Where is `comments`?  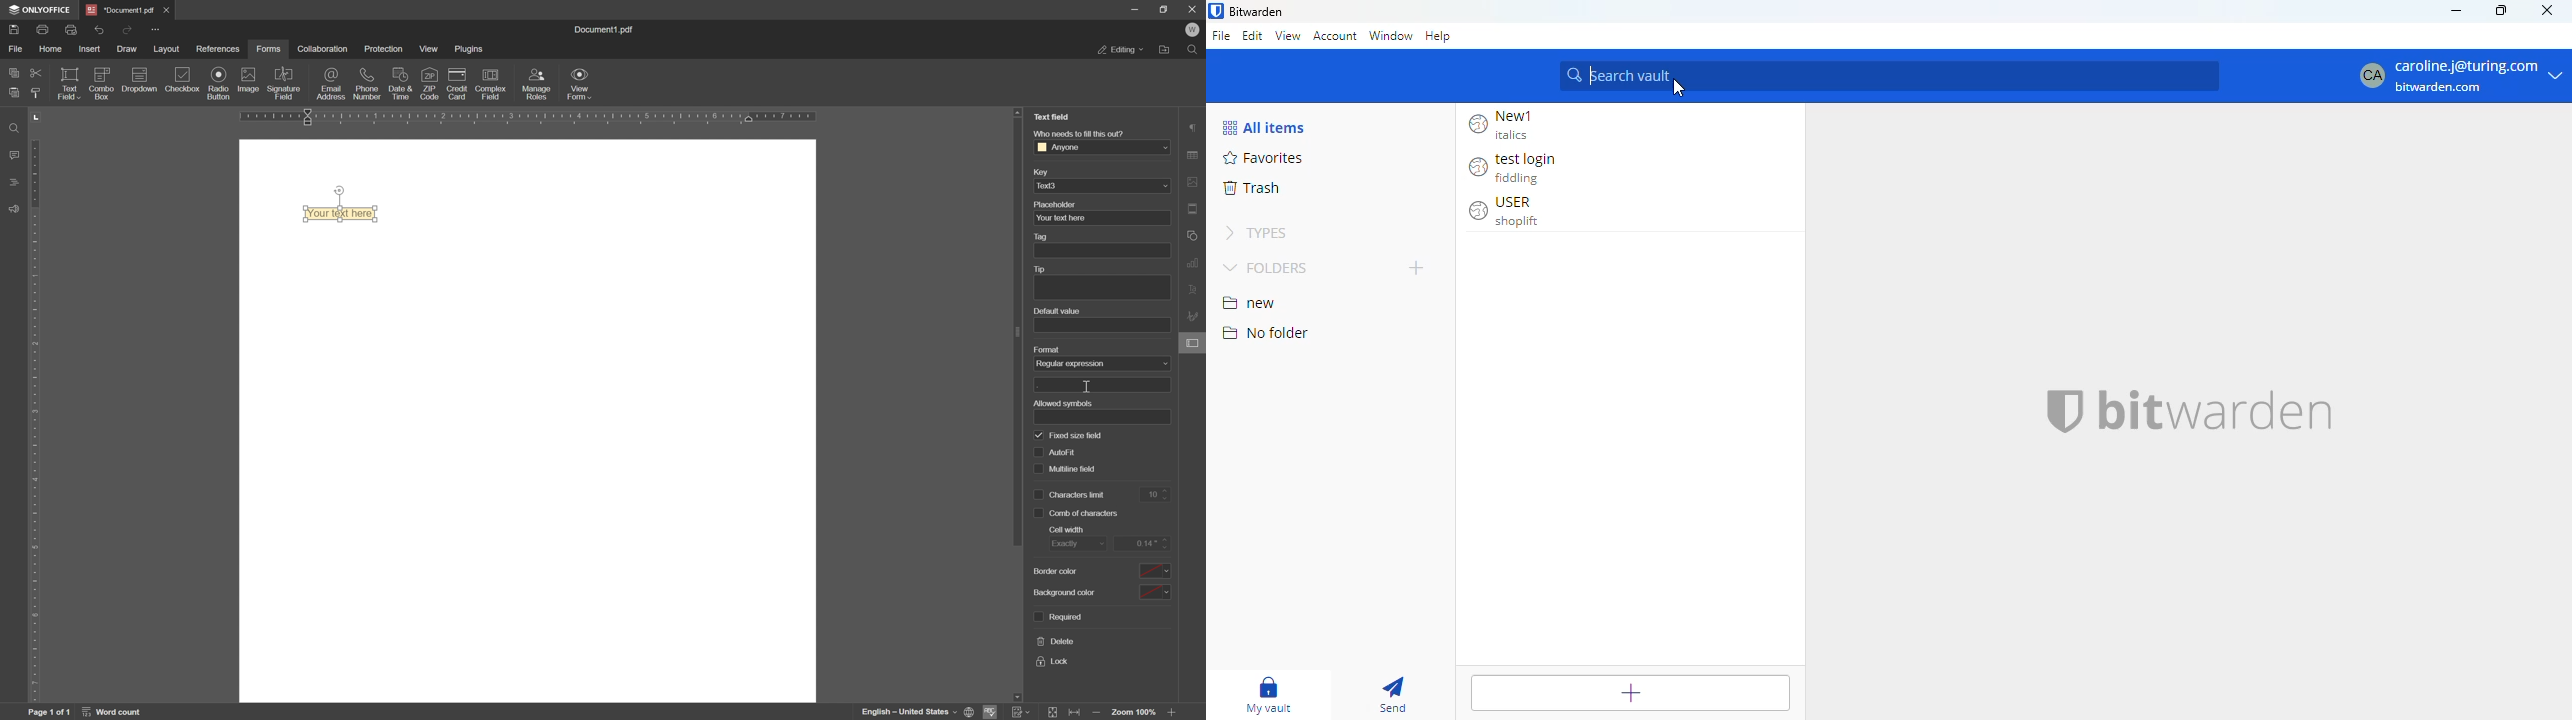
comments is located at coordinates (12, 154).